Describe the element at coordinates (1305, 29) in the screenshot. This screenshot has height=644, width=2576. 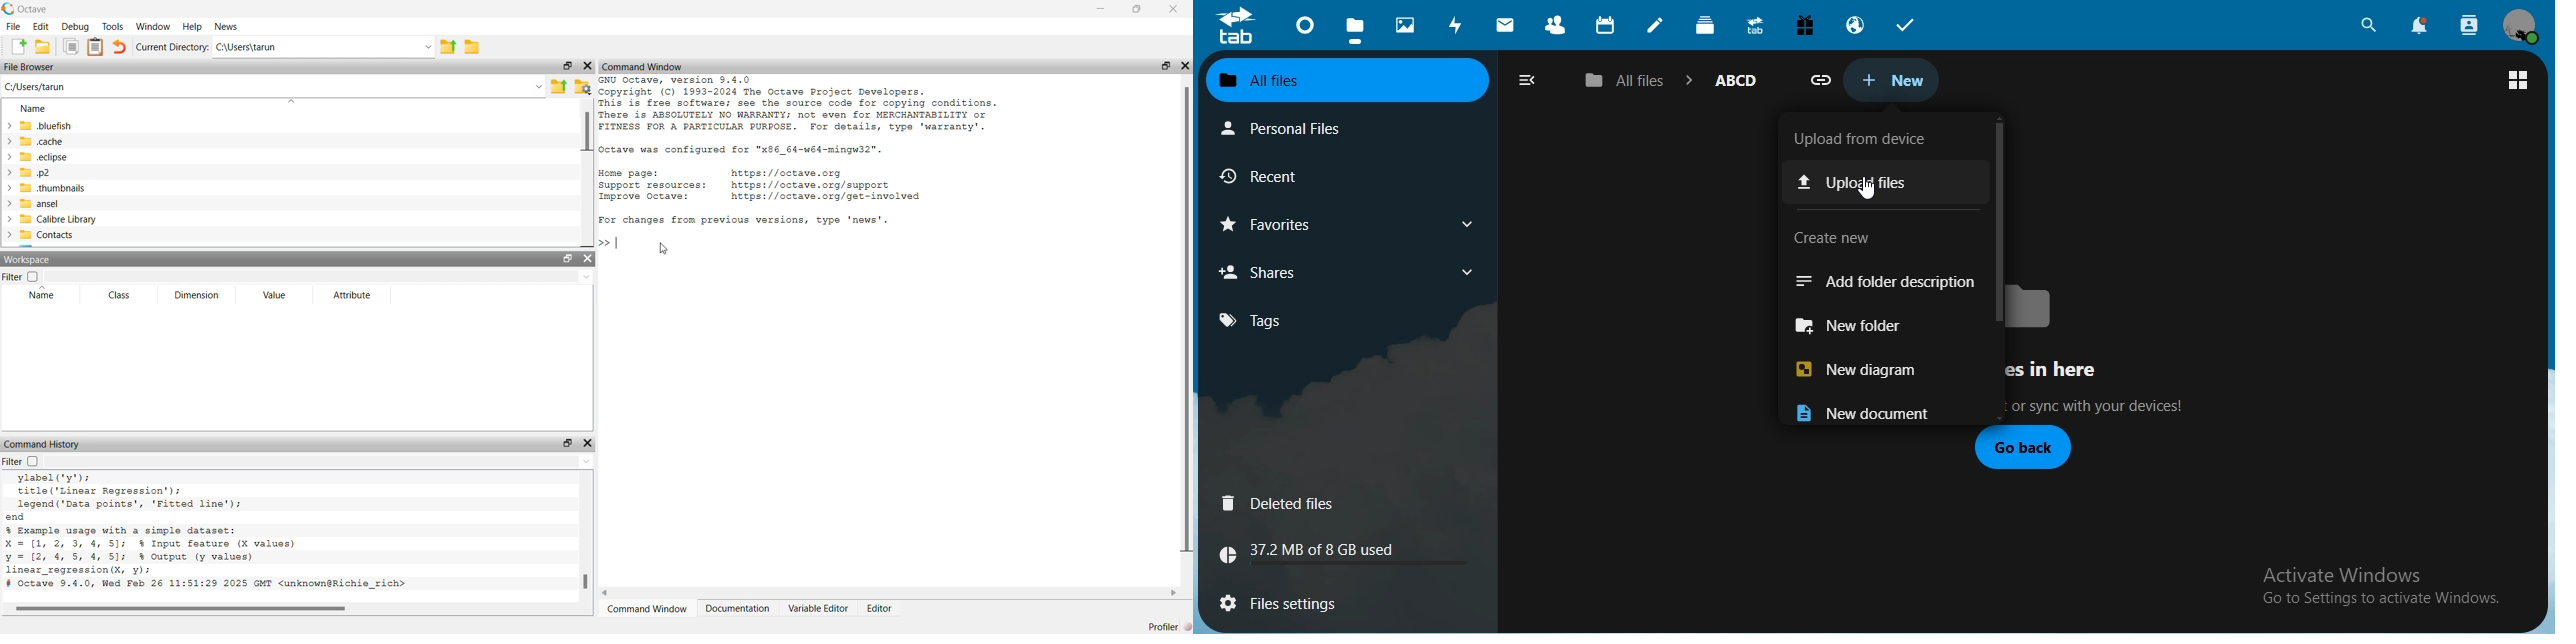
I see `dashboard` at that location.